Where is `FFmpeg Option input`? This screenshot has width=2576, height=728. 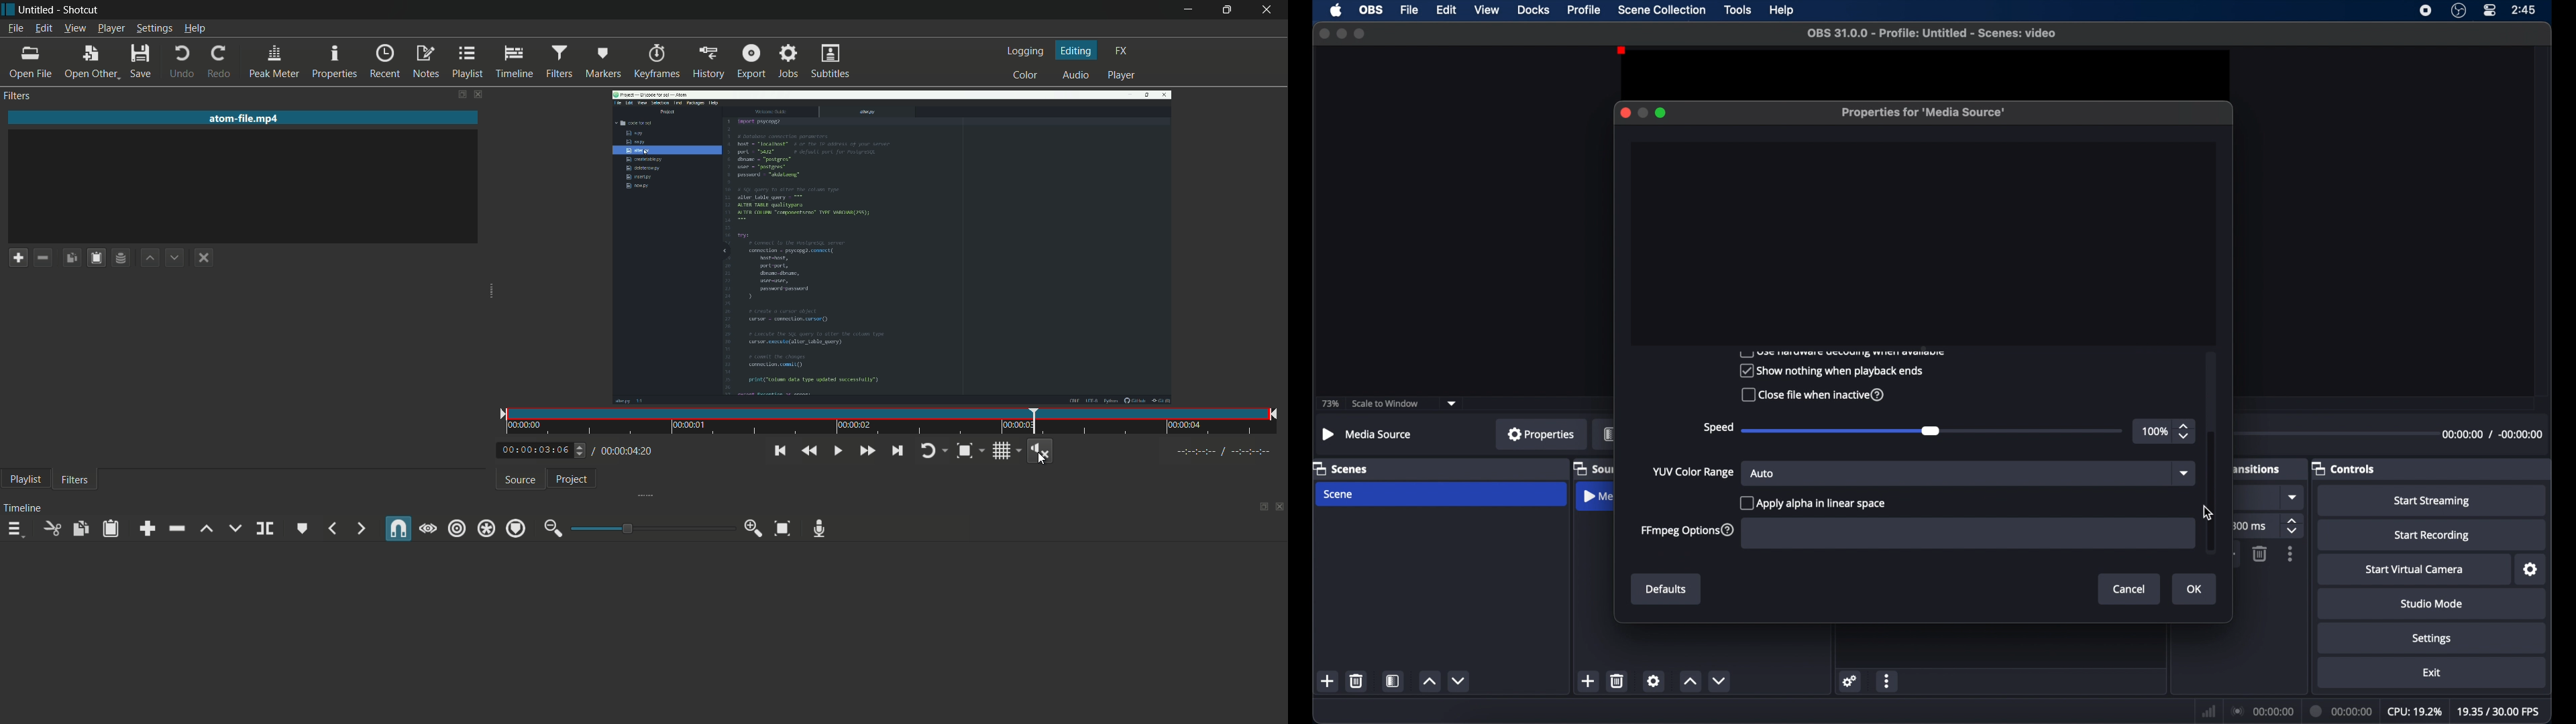
FFmpeg Option input is located at coordinates (1964, 533).